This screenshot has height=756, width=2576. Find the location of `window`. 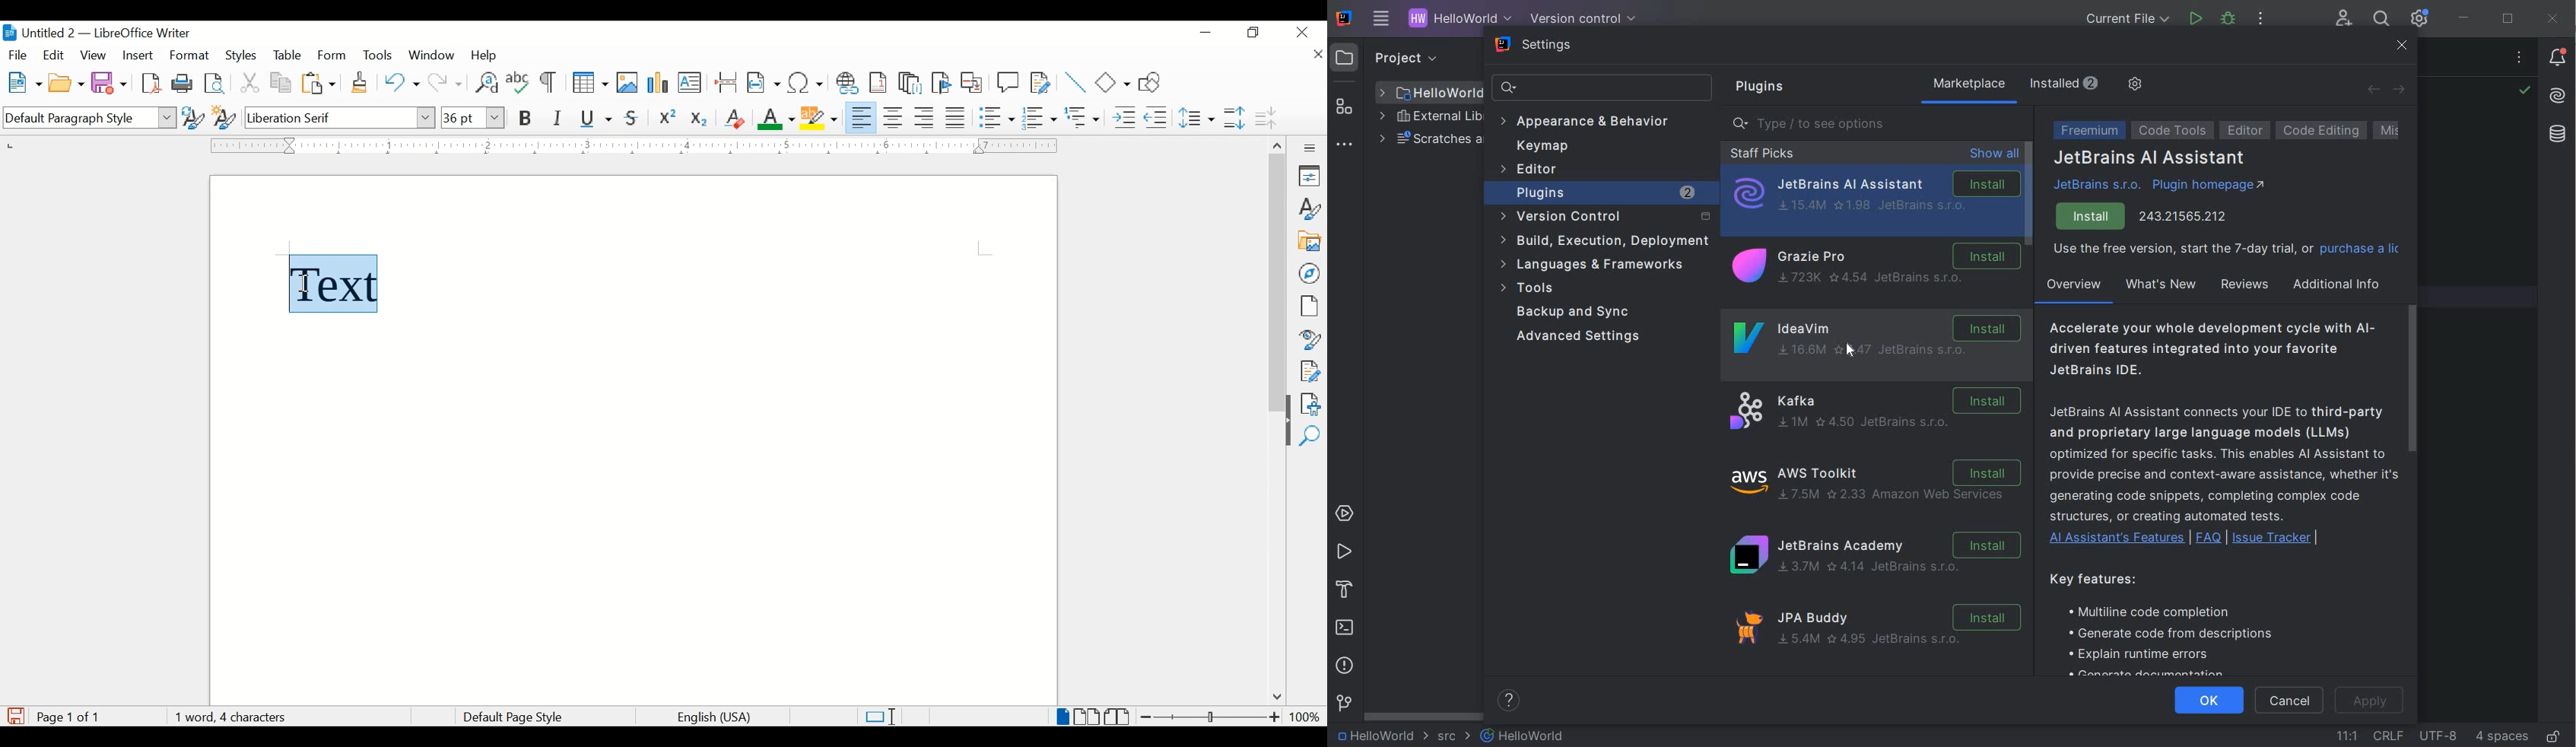

window is located at coordinates (433, 55).